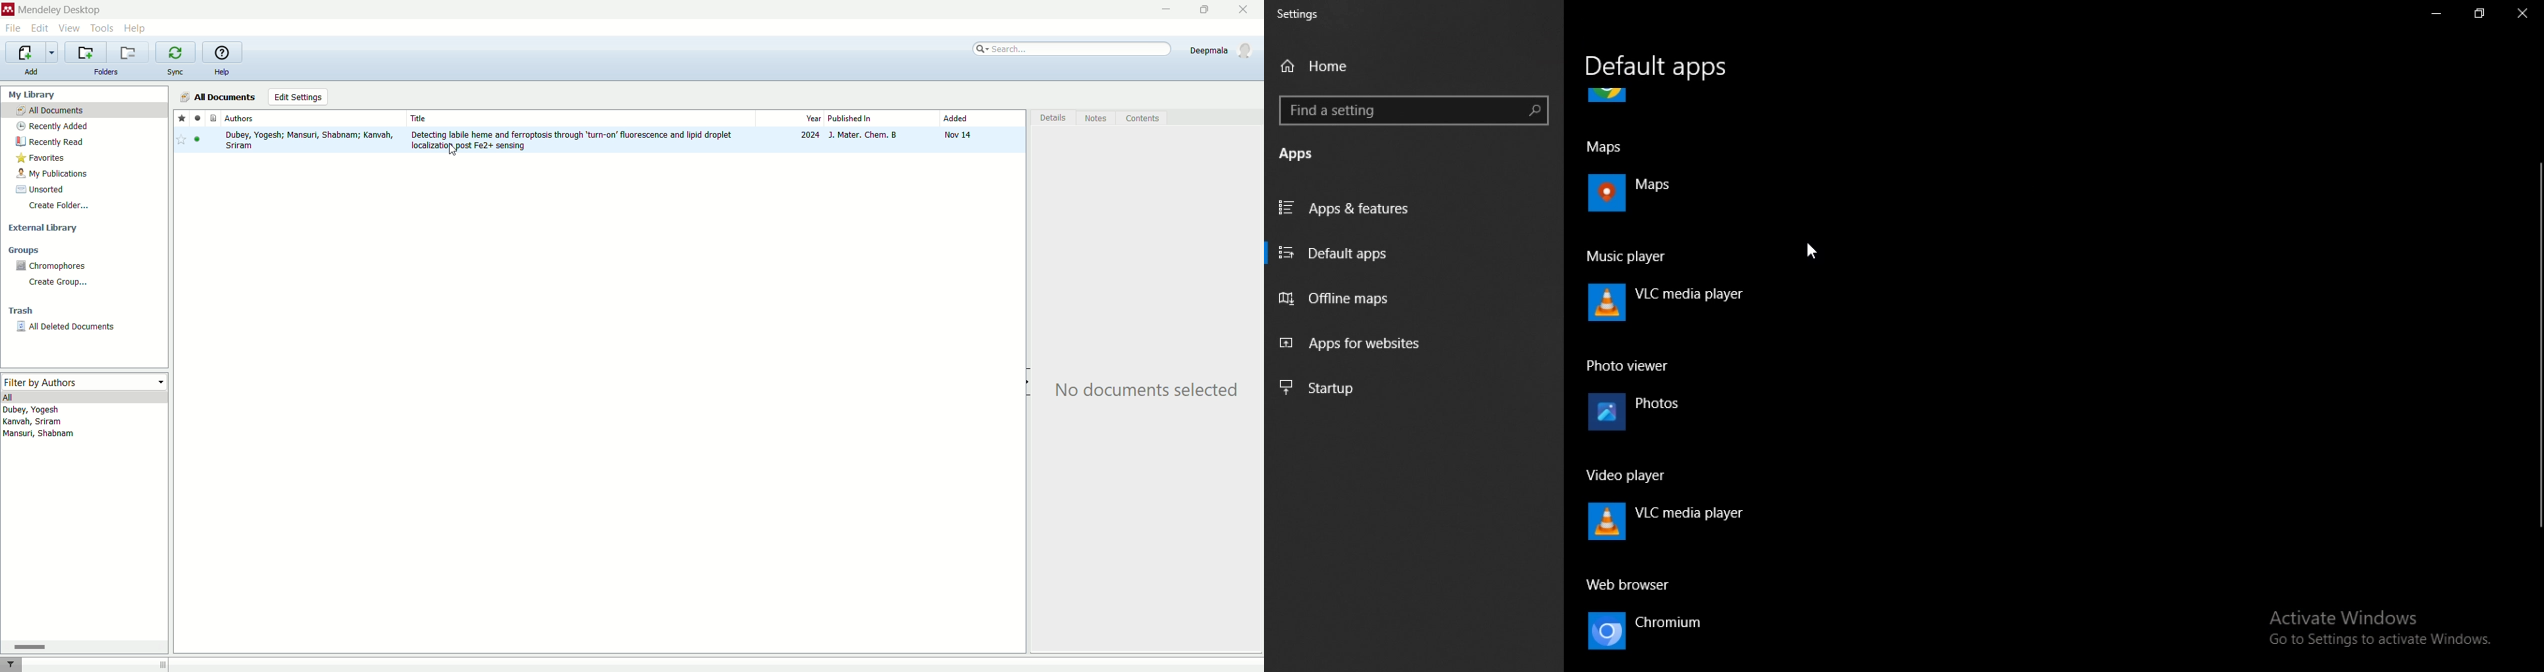 This screenshot has height=672, width=2548. I want to click on filter by authors, so click(86, 383).